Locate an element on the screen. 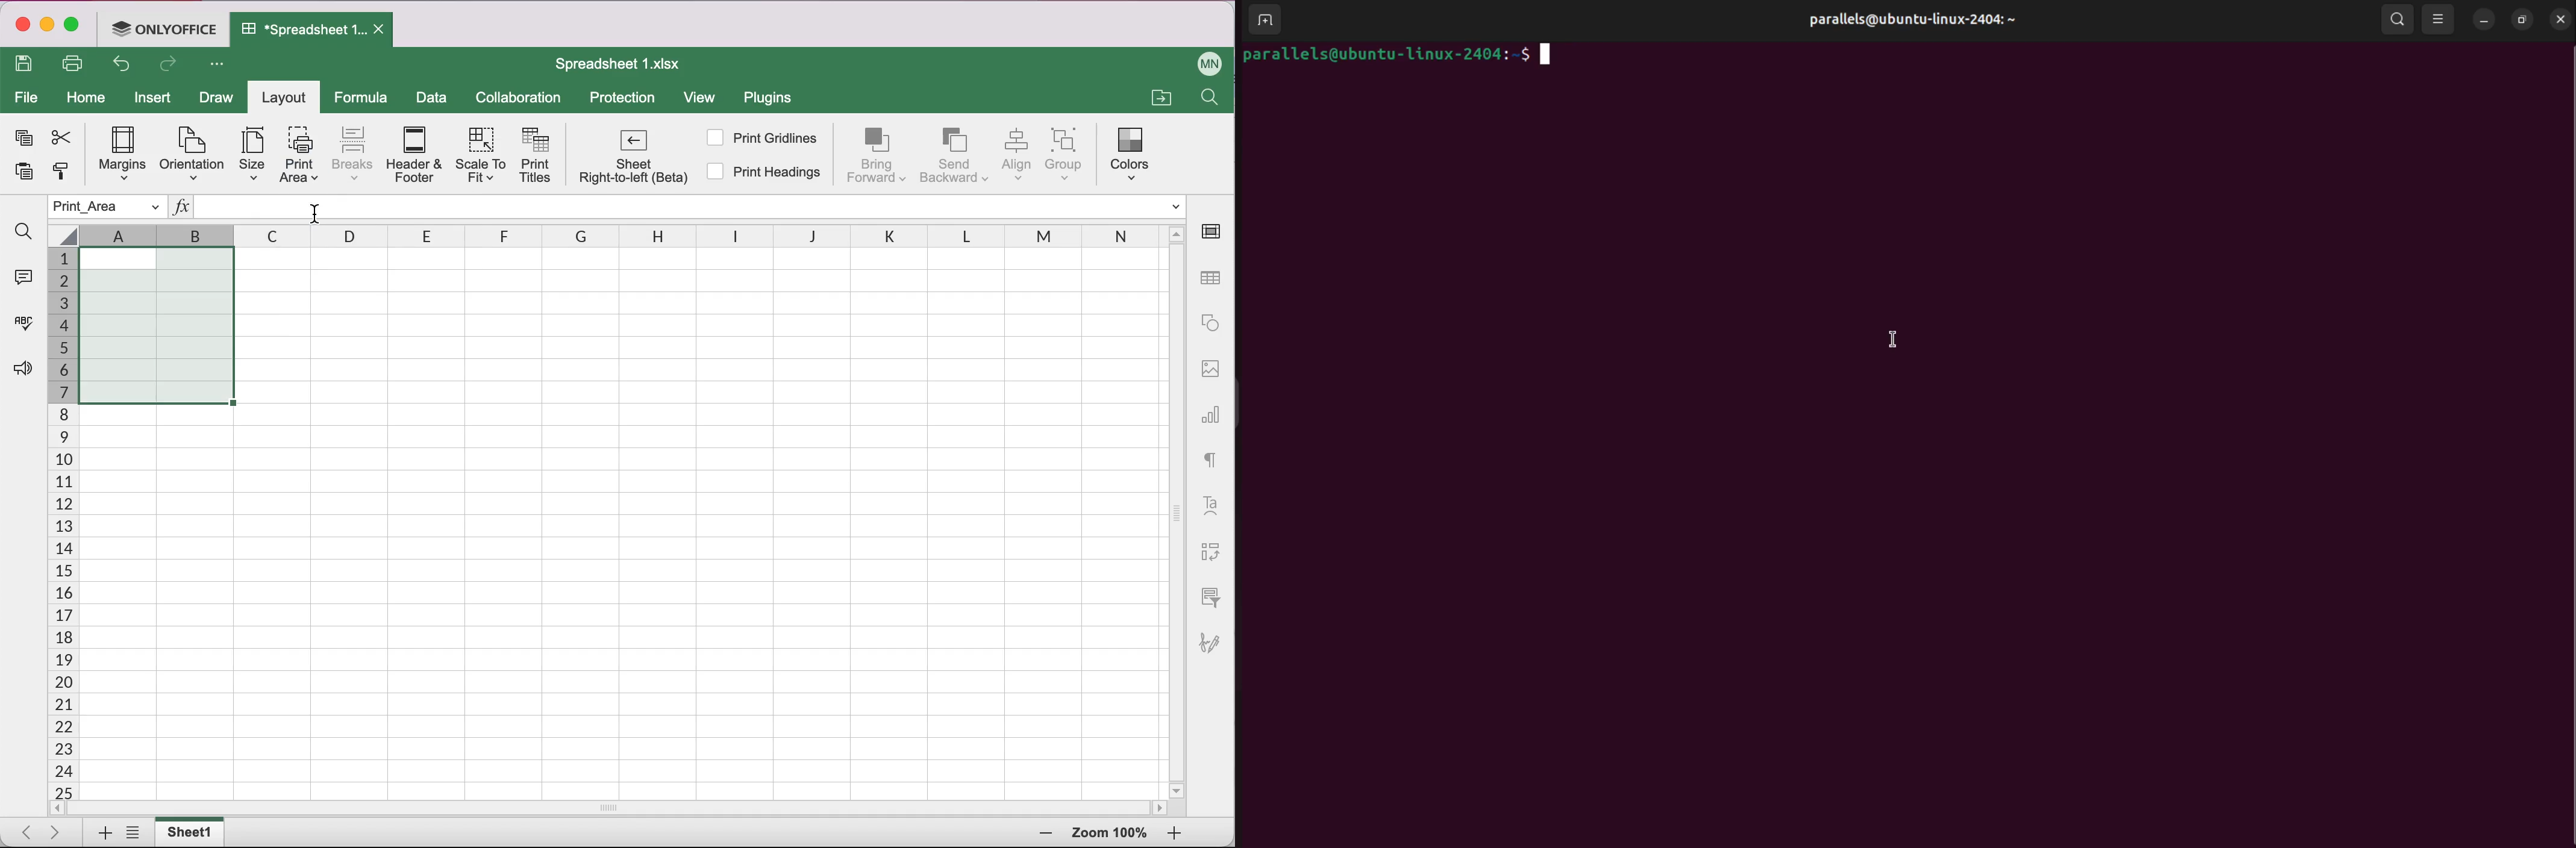  undo is located at coordinates (125, 67).